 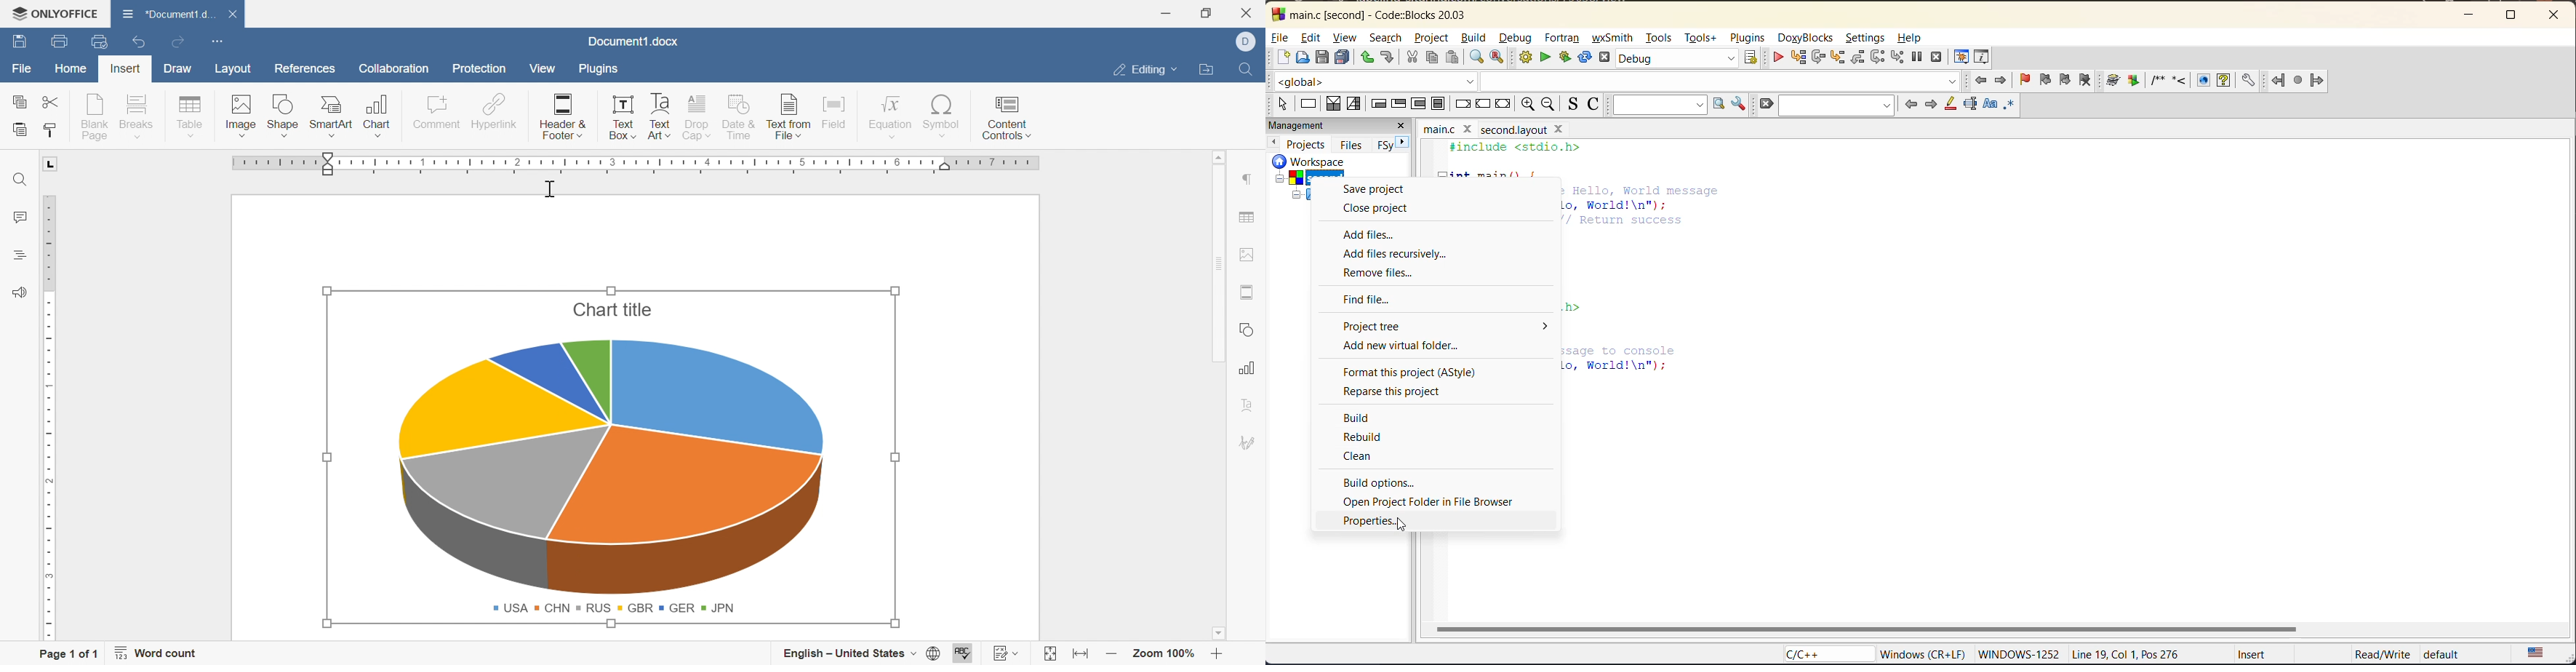 I want to click on selection, so click(x=1354, y=103).